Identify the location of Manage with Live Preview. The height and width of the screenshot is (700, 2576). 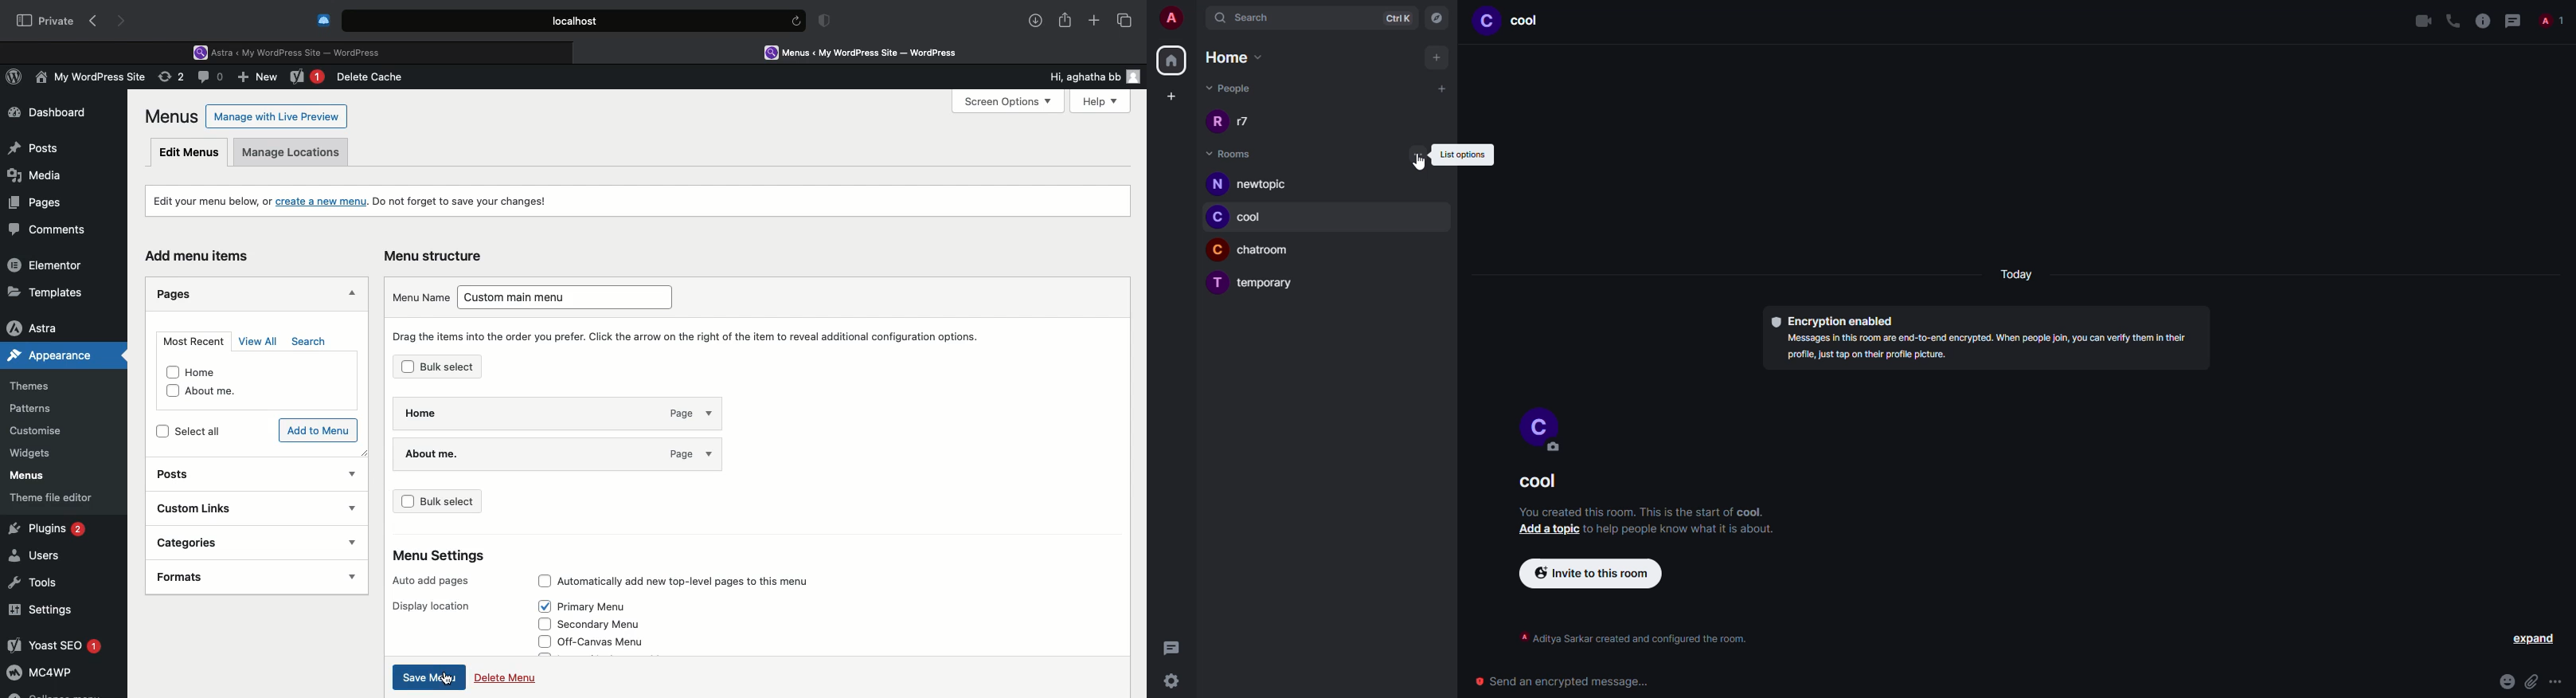
(277, 116).